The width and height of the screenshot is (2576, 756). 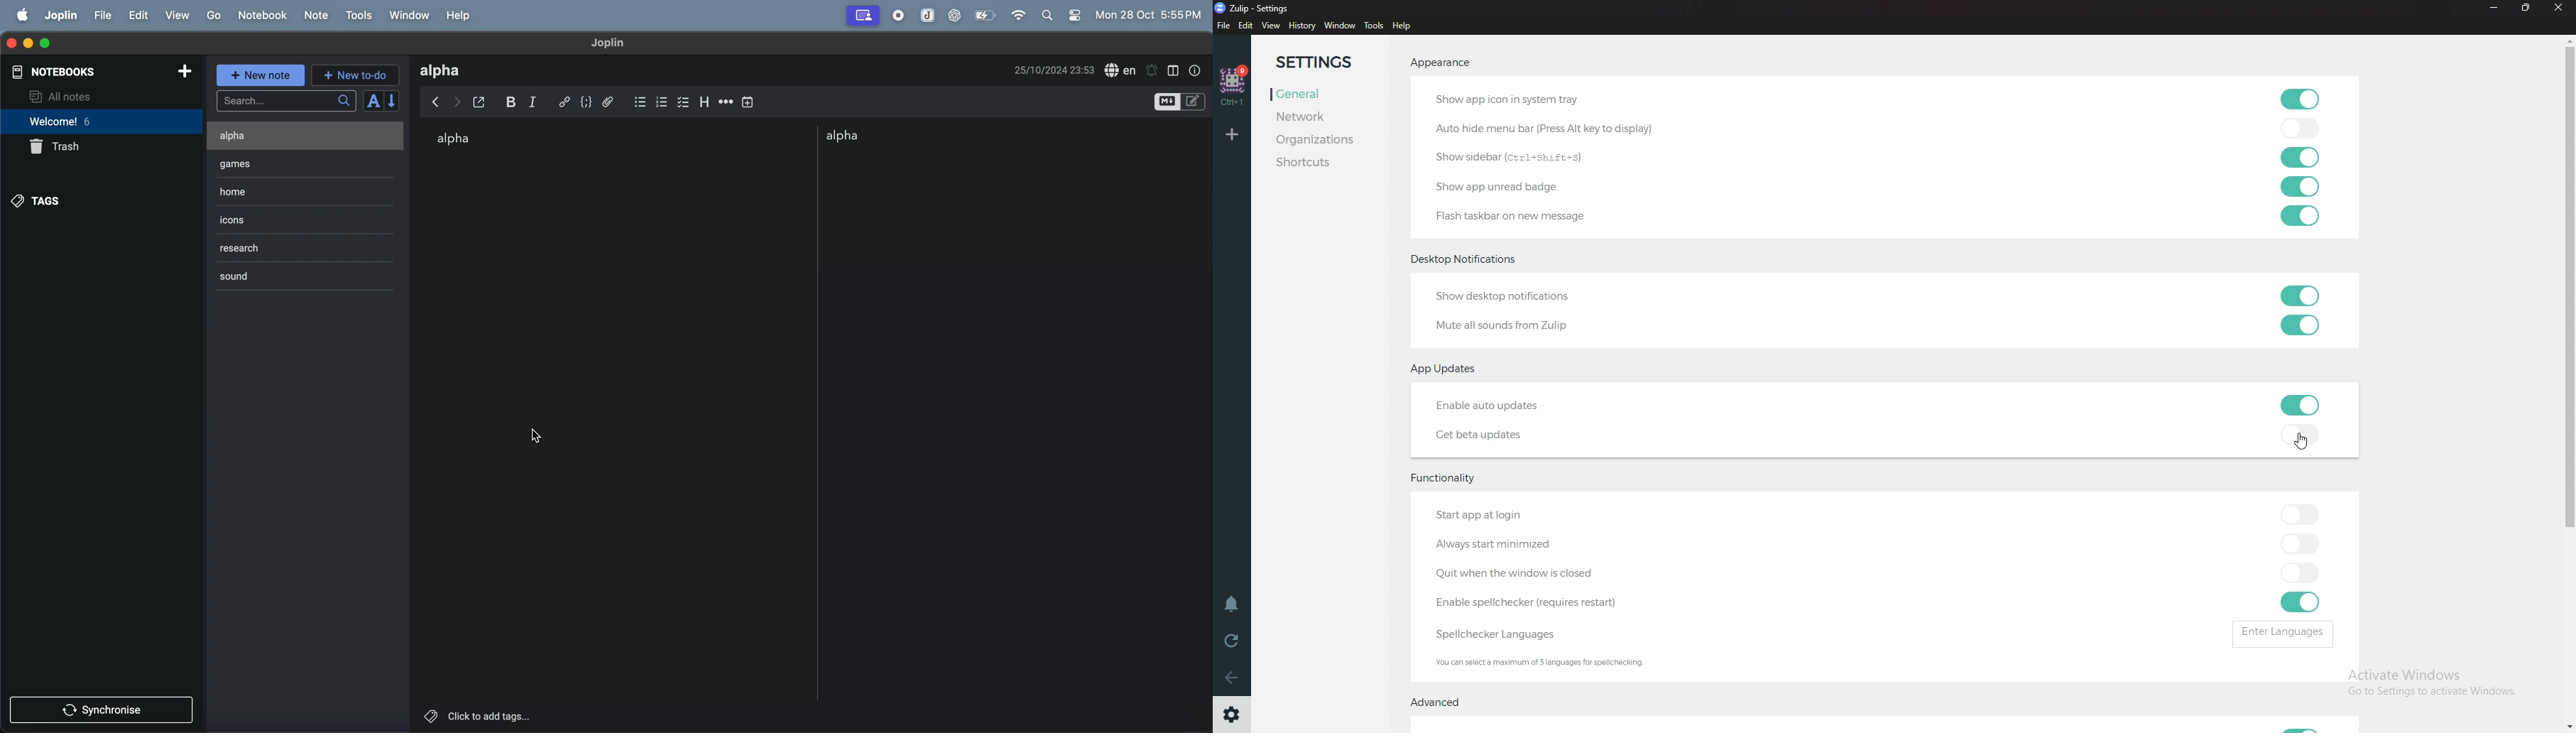 I want to click on hyper link, so click(x=566, y=101).